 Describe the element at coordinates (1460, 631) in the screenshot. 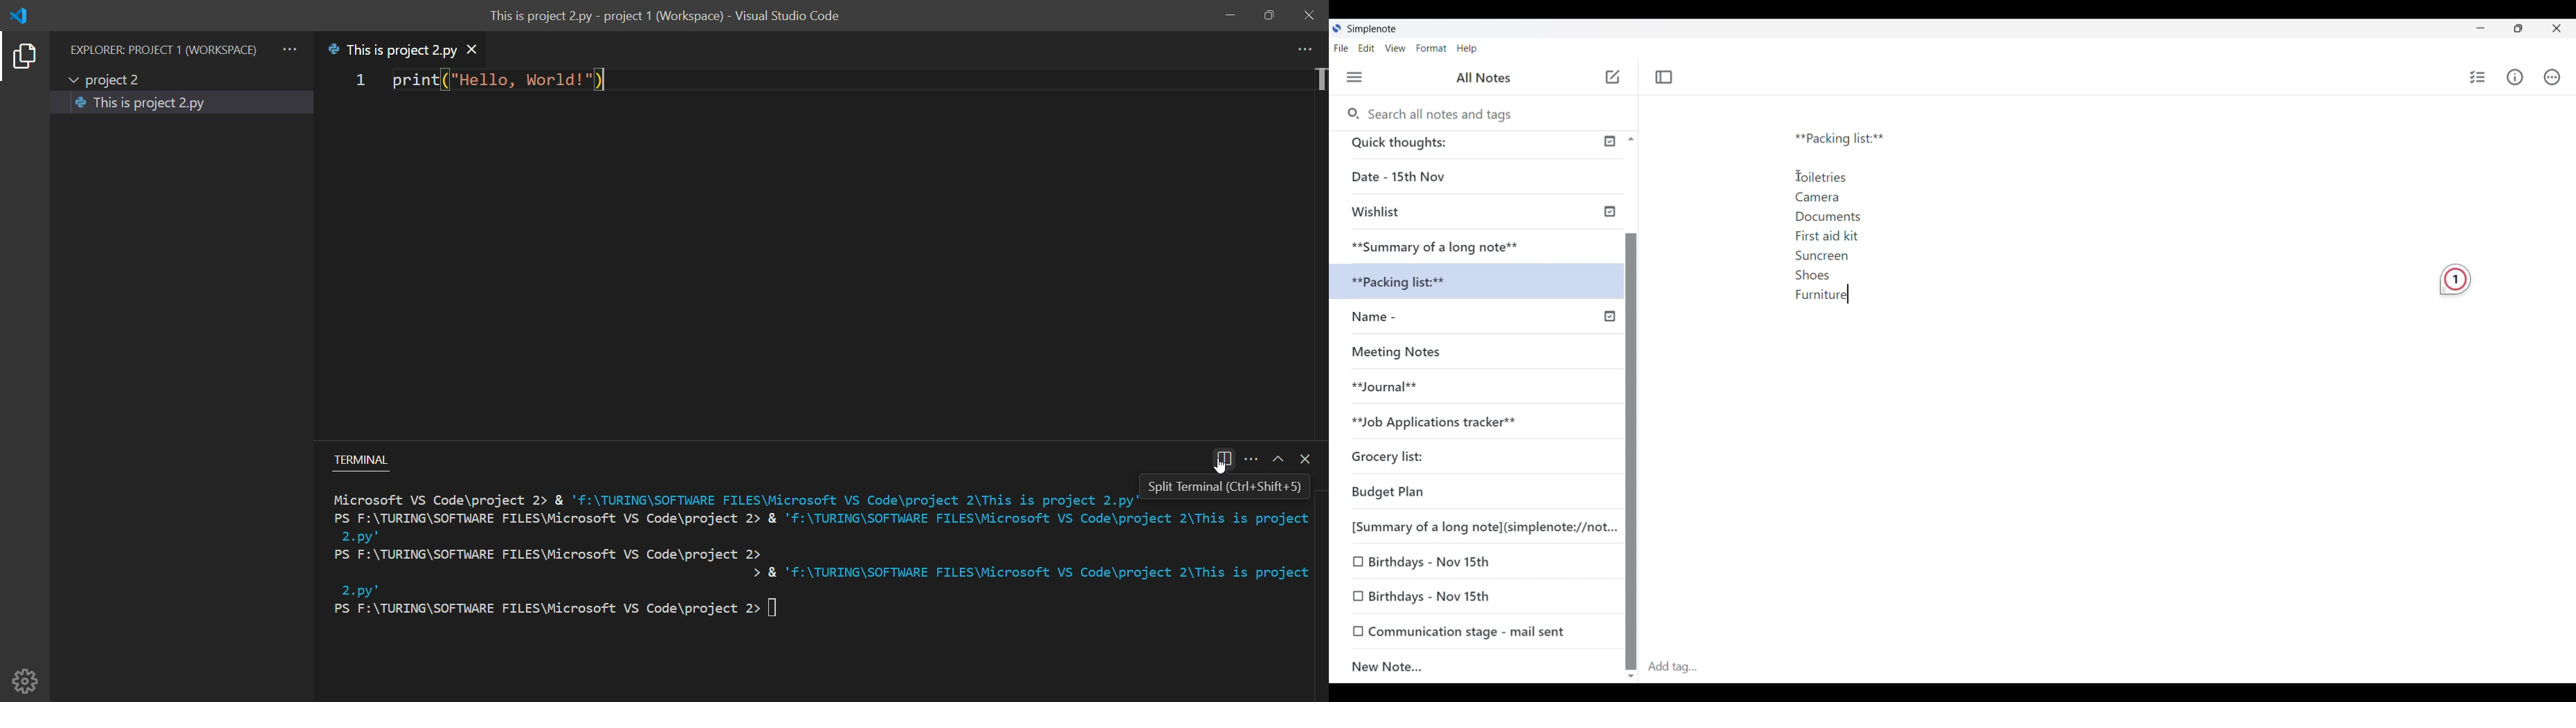

I see `0 Communication stage - mail sent` at that location.